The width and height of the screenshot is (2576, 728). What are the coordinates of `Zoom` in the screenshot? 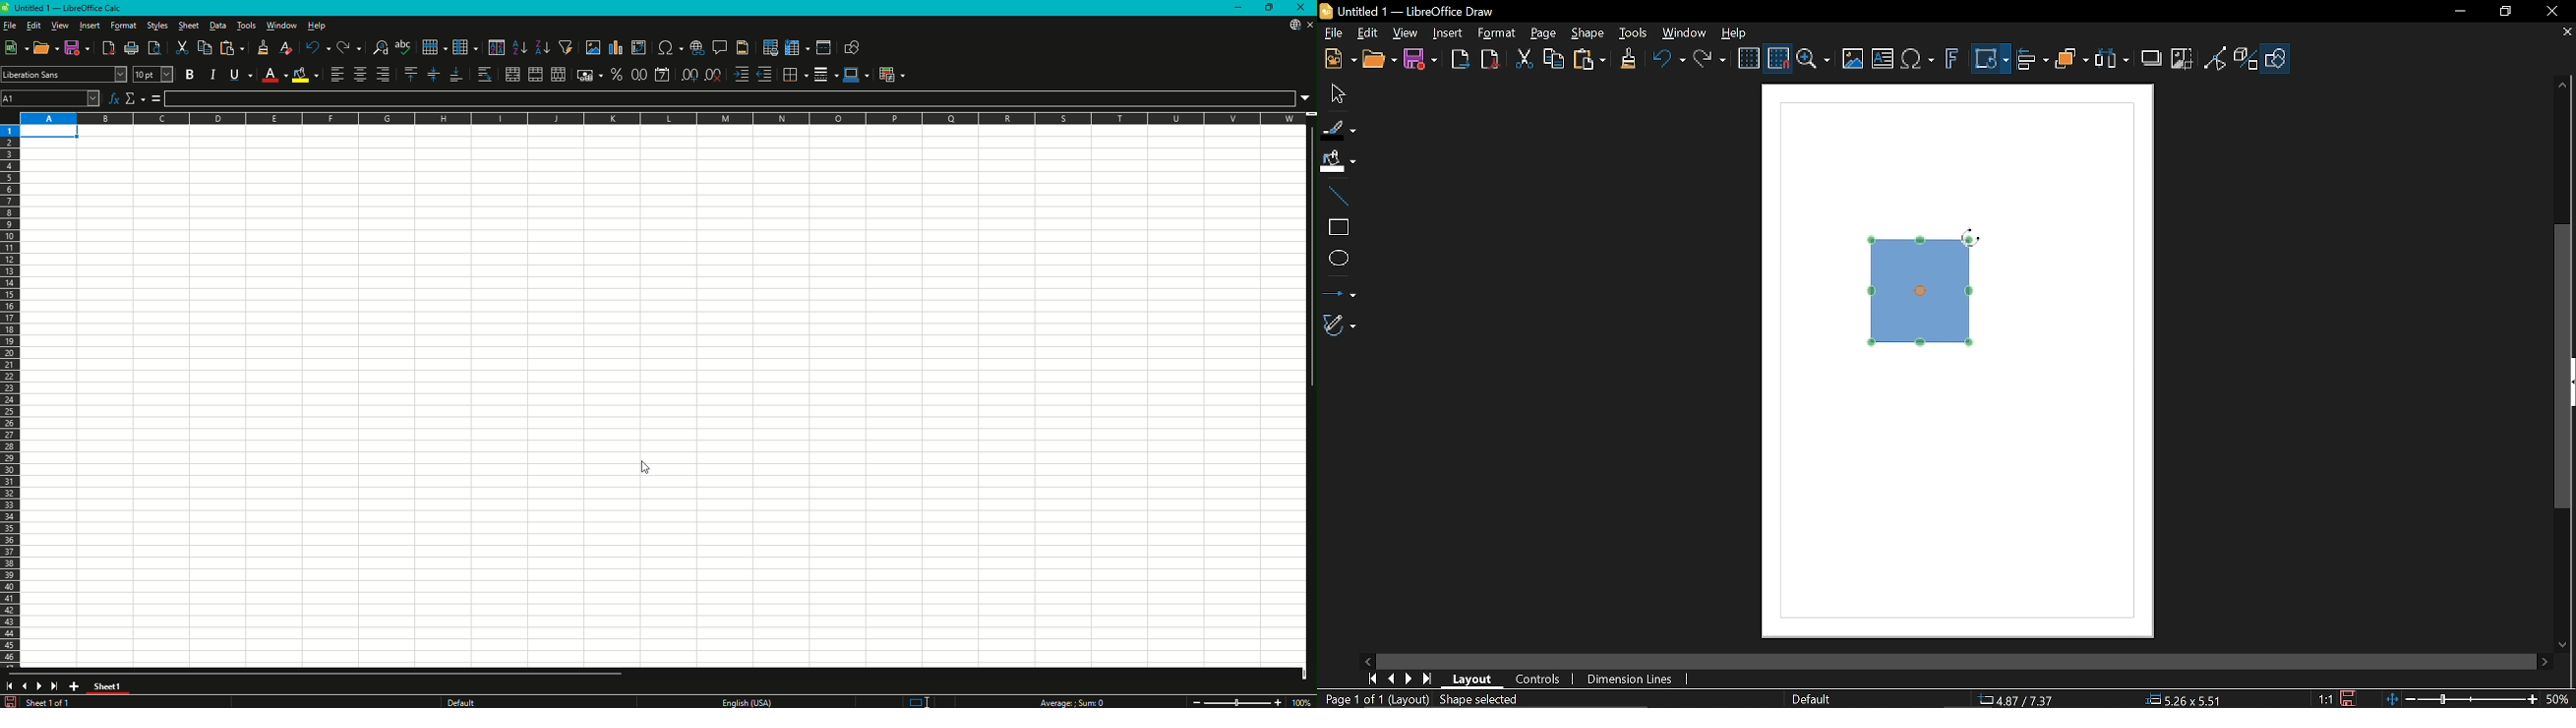 It's located at (1815, 59).